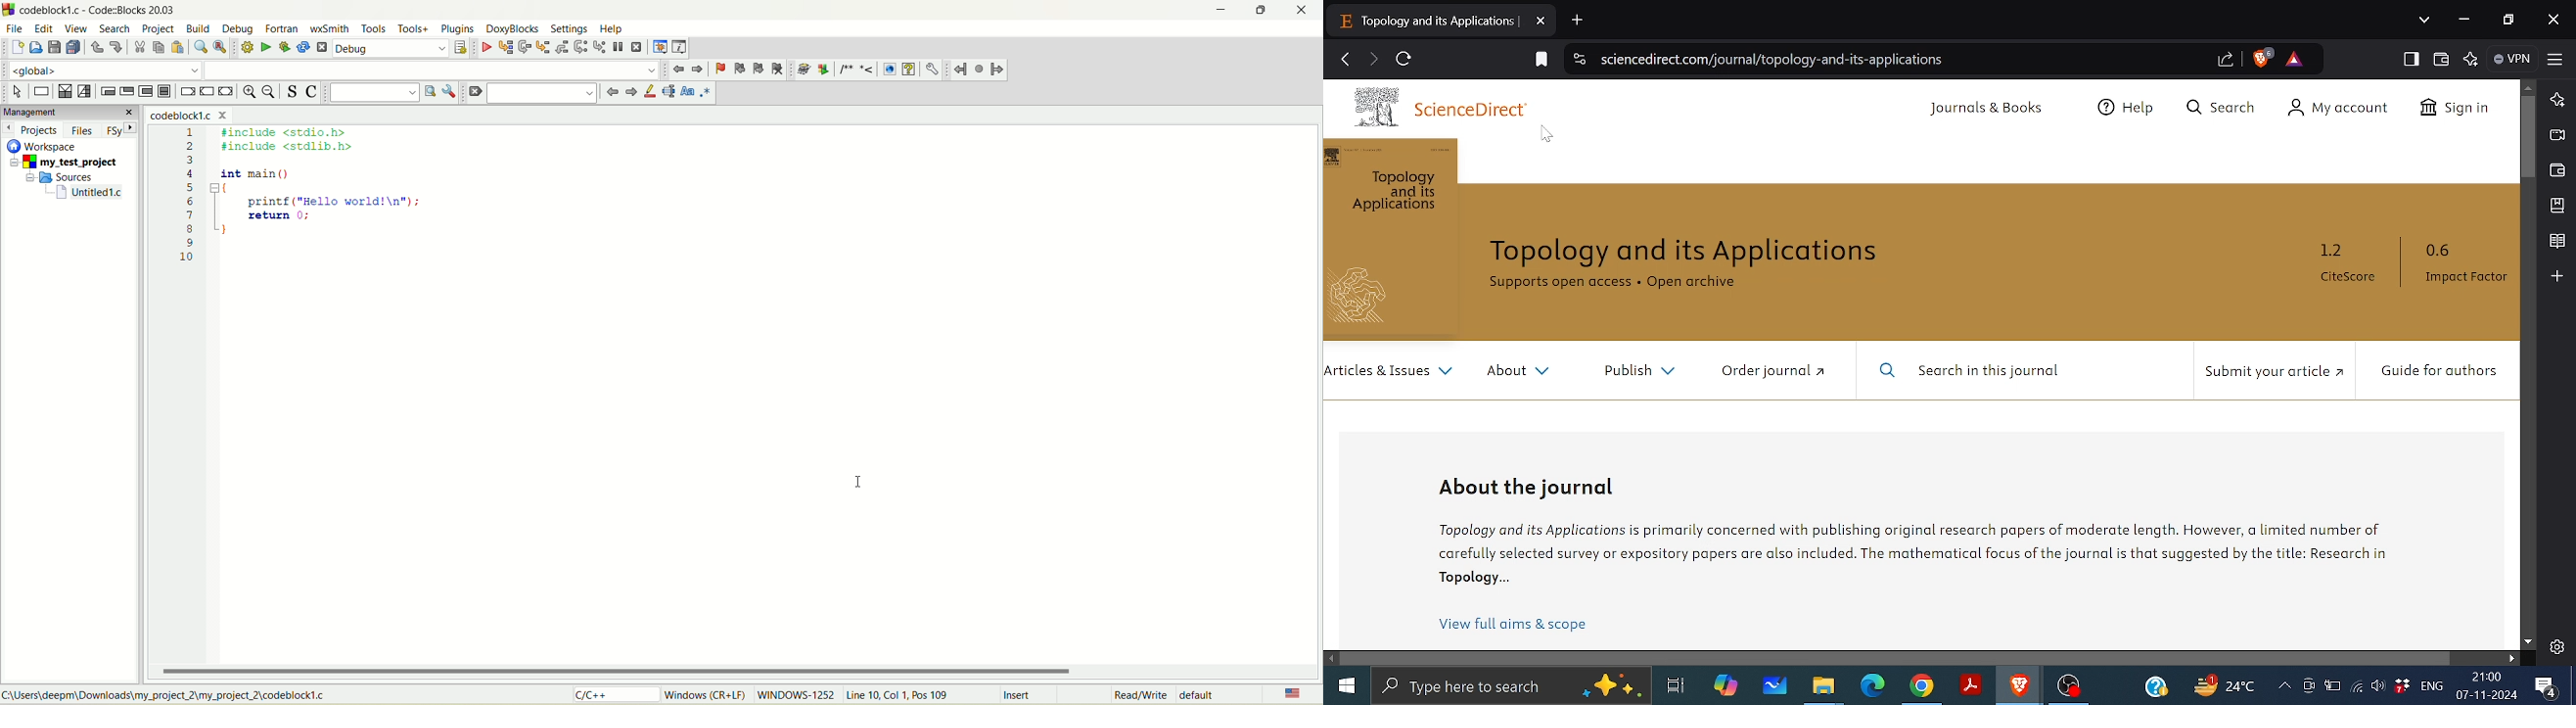 Image resolution: width=2576 pixels, height=728 pixels. I want to click on jump forward, so click(998, 71).